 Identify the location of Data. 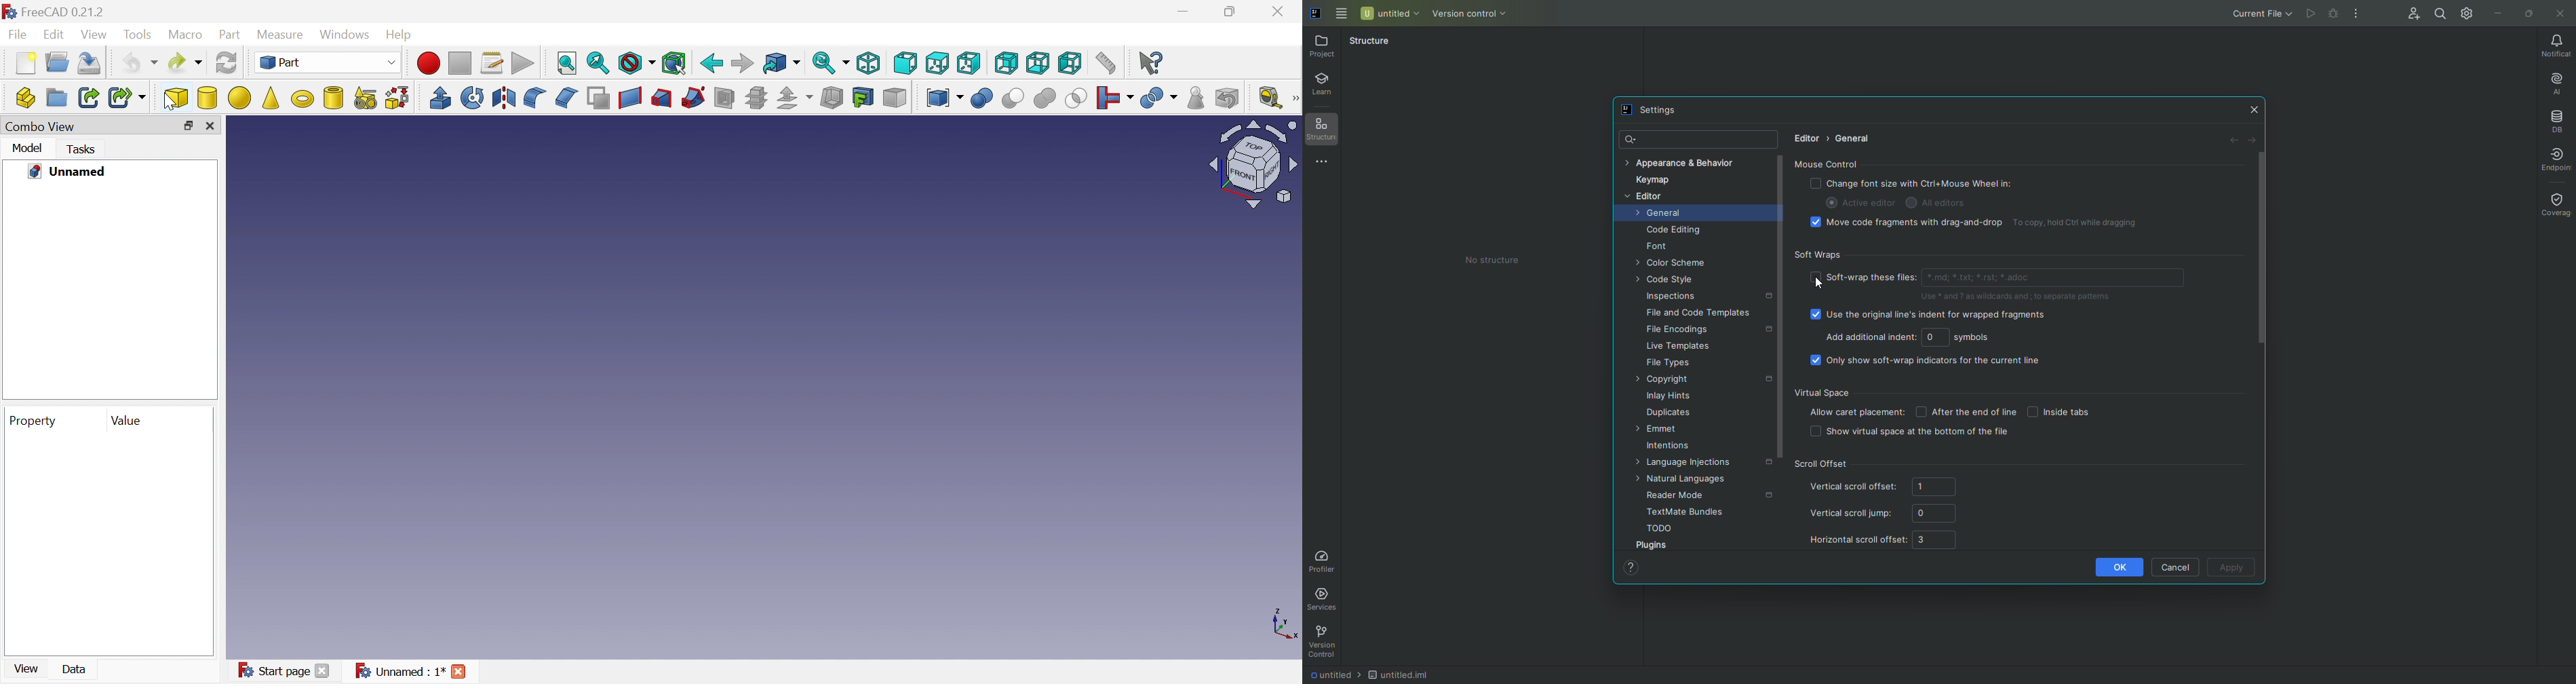
(75, 669).